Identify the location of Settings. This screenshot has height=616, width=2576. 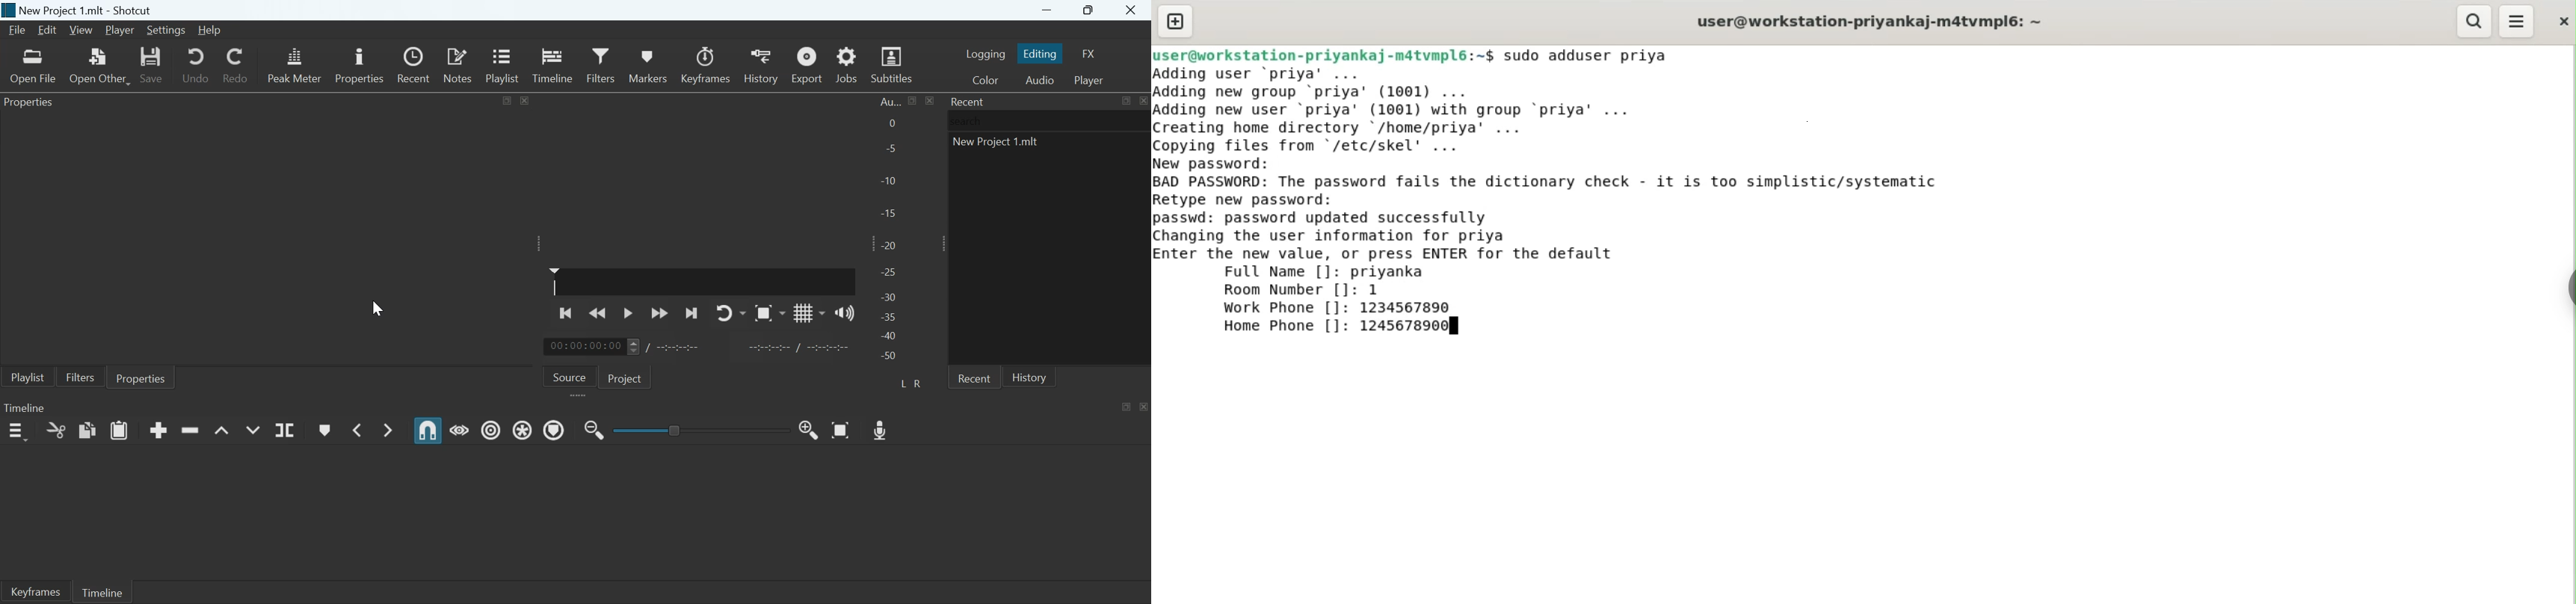
(166, 31).